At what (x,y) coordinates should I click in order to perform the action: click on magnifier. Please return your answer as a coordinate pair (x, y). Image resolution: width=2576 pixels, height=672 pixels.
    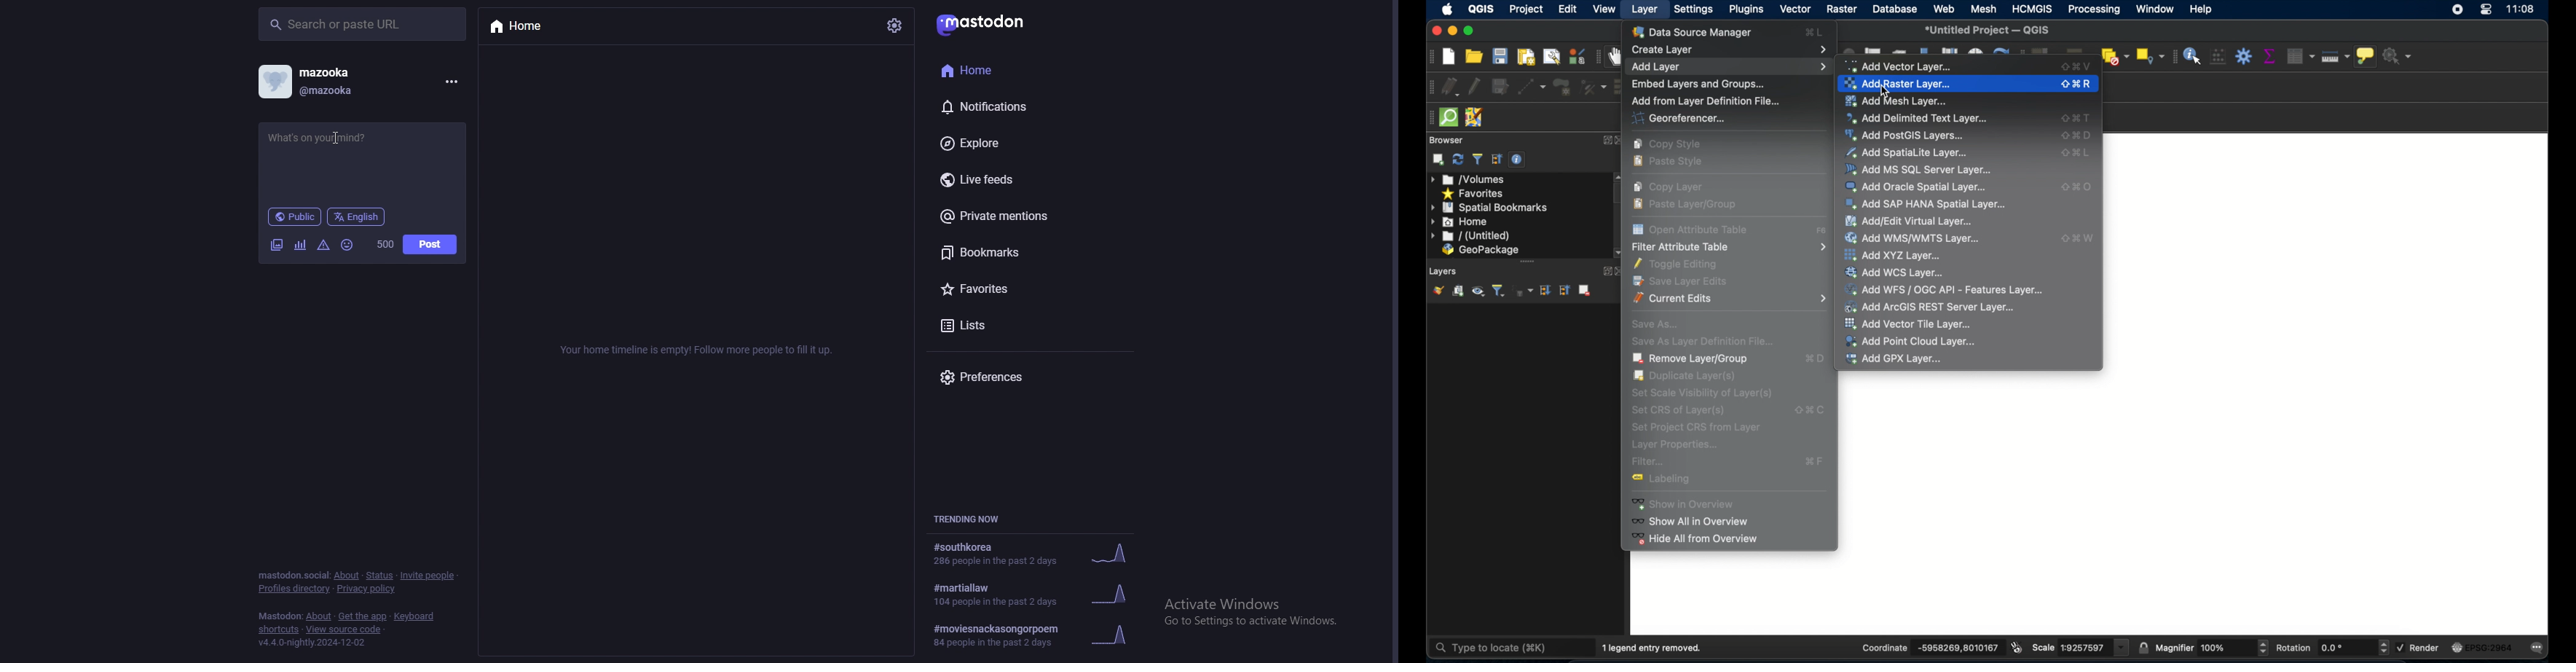
    Looking at the image, I should click on (2175, 647).